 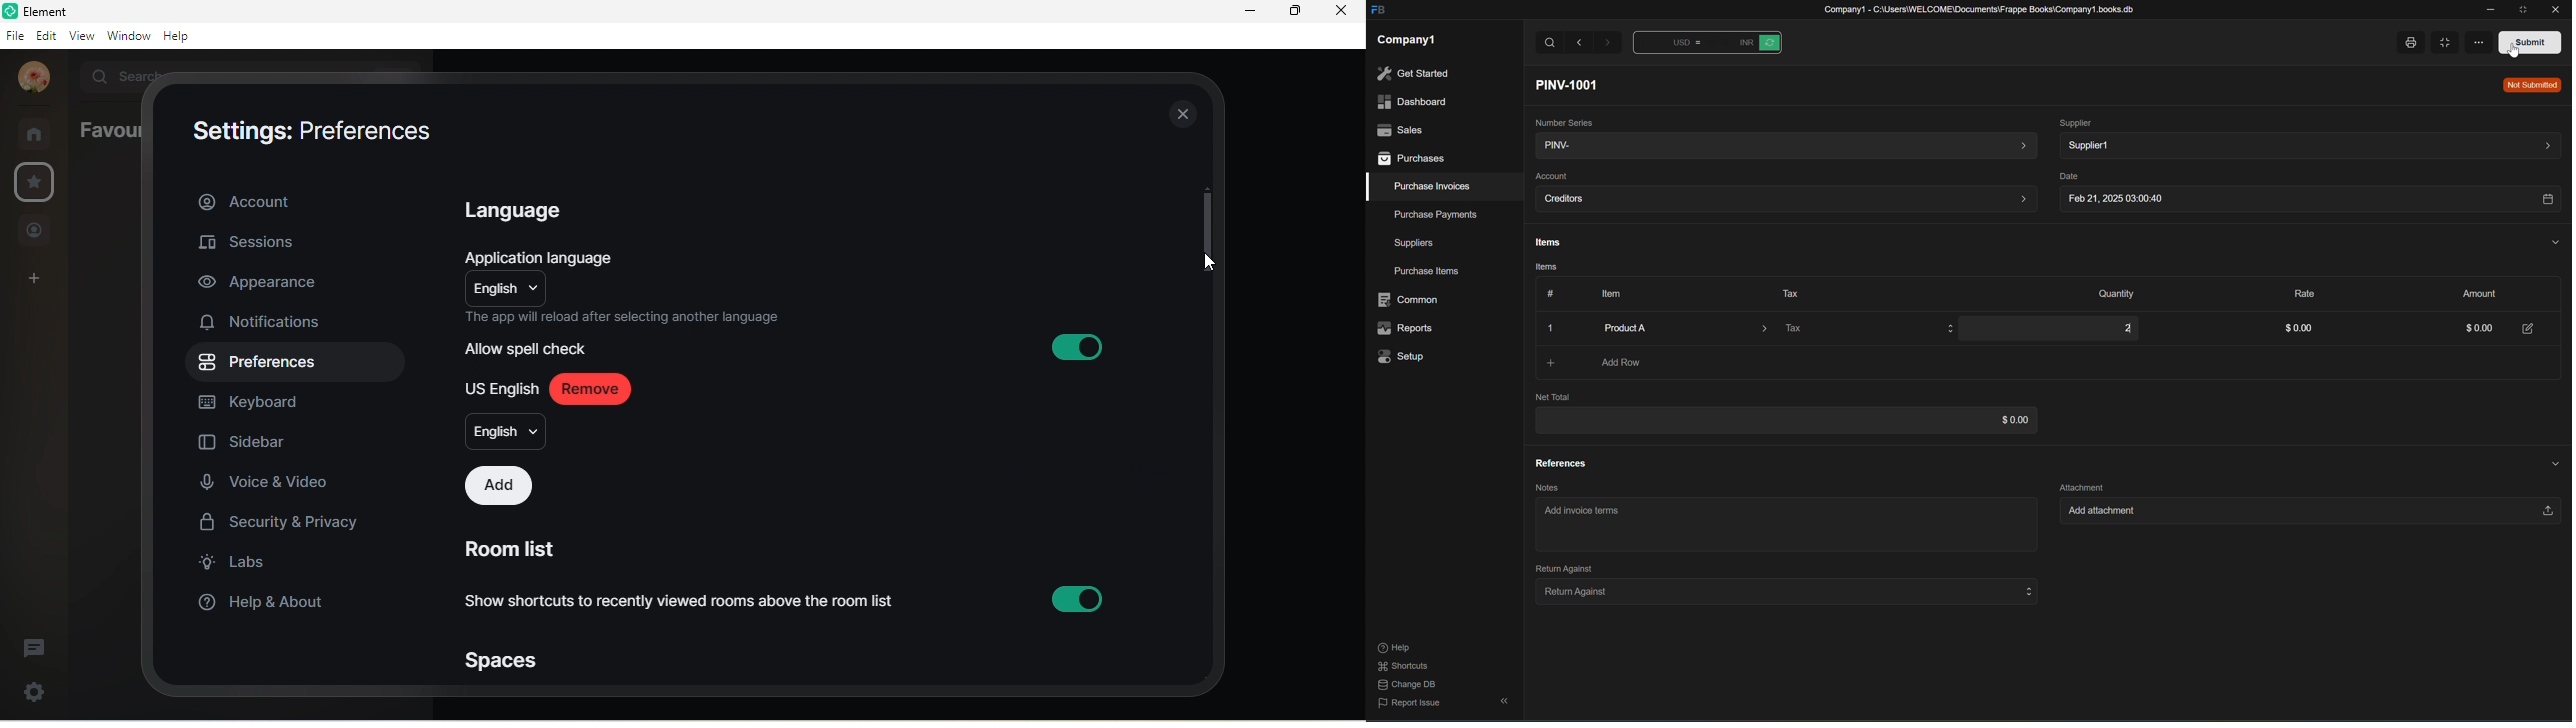 I want to click on report issue, so click(x=1409, y=706).